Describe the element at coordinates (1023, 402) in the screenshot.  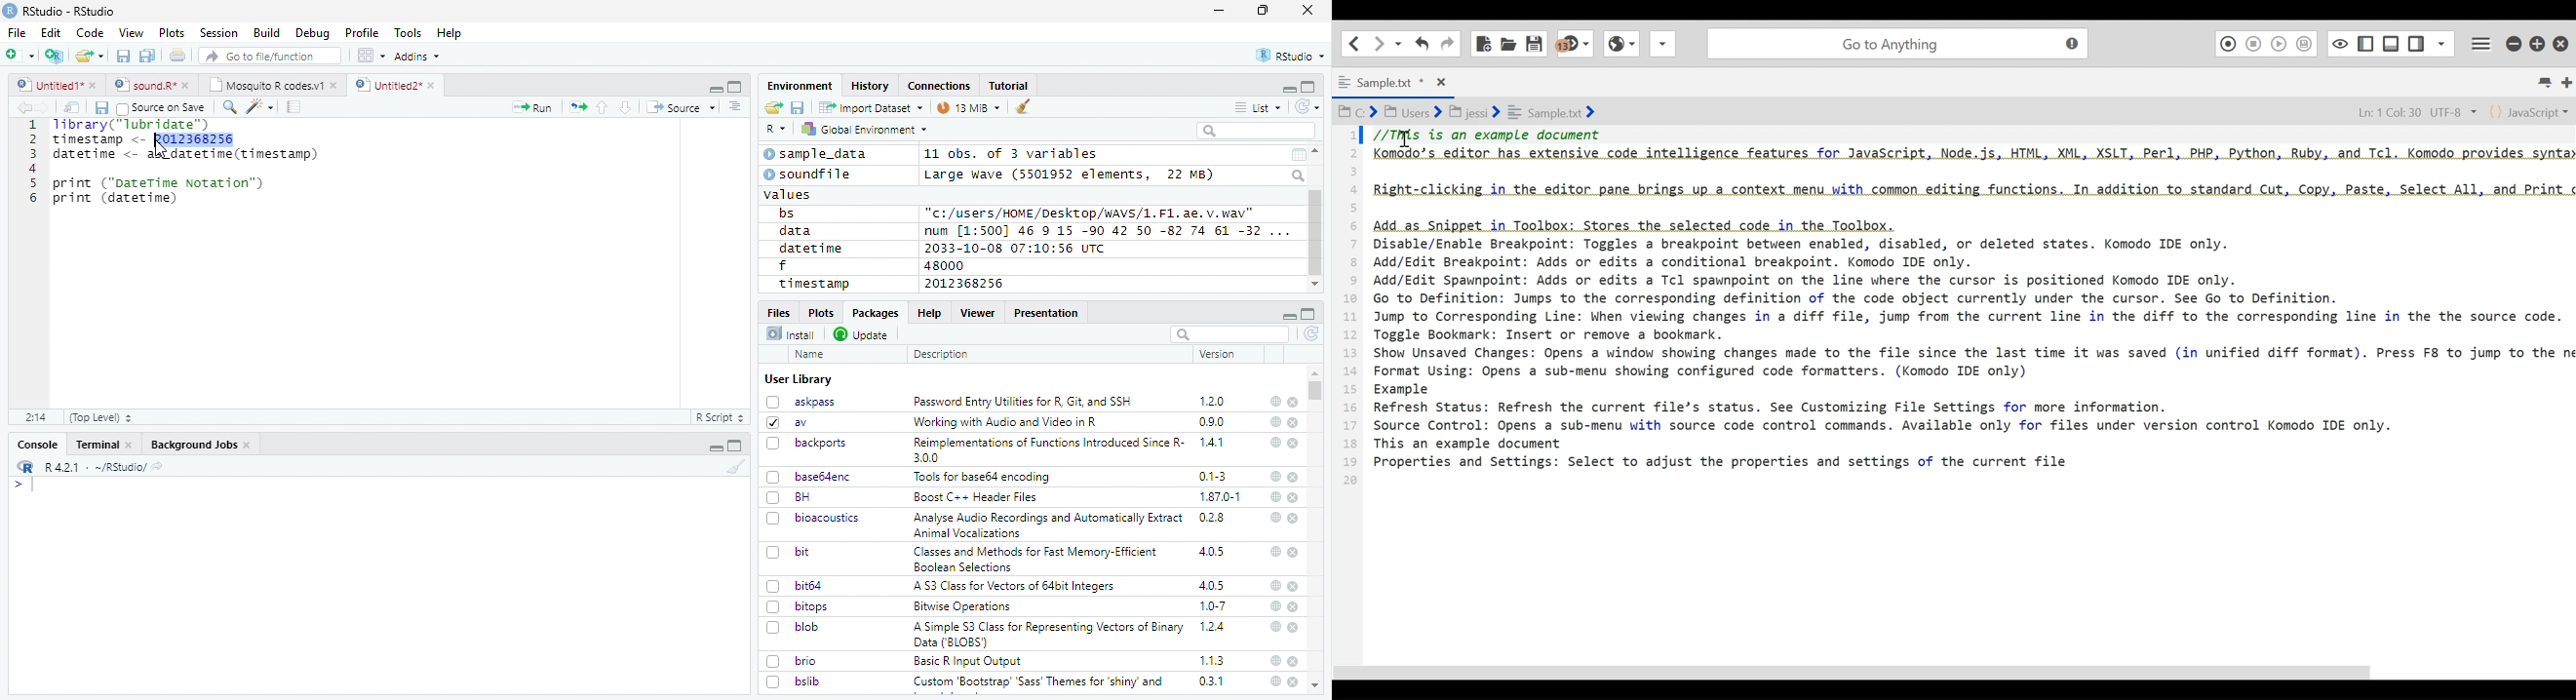
I see `Password Entry Utilities for R, Git, and SSH` at that location.